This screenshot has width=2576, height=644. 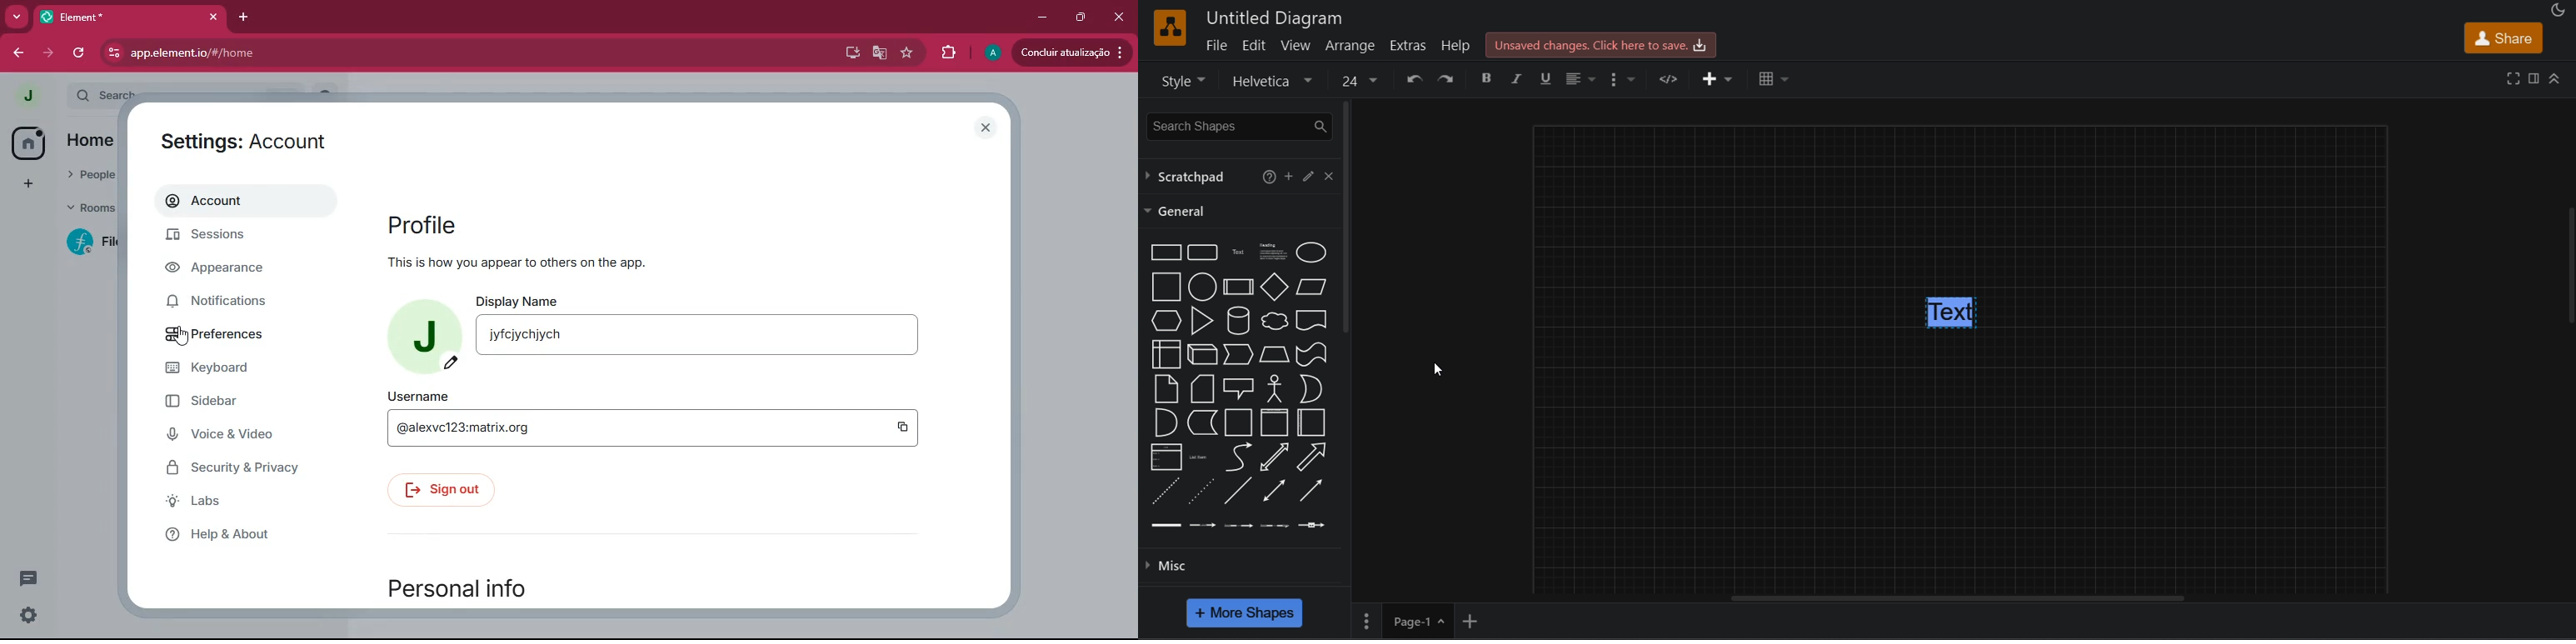 I want to click on format, so click(x=2534, y=78).